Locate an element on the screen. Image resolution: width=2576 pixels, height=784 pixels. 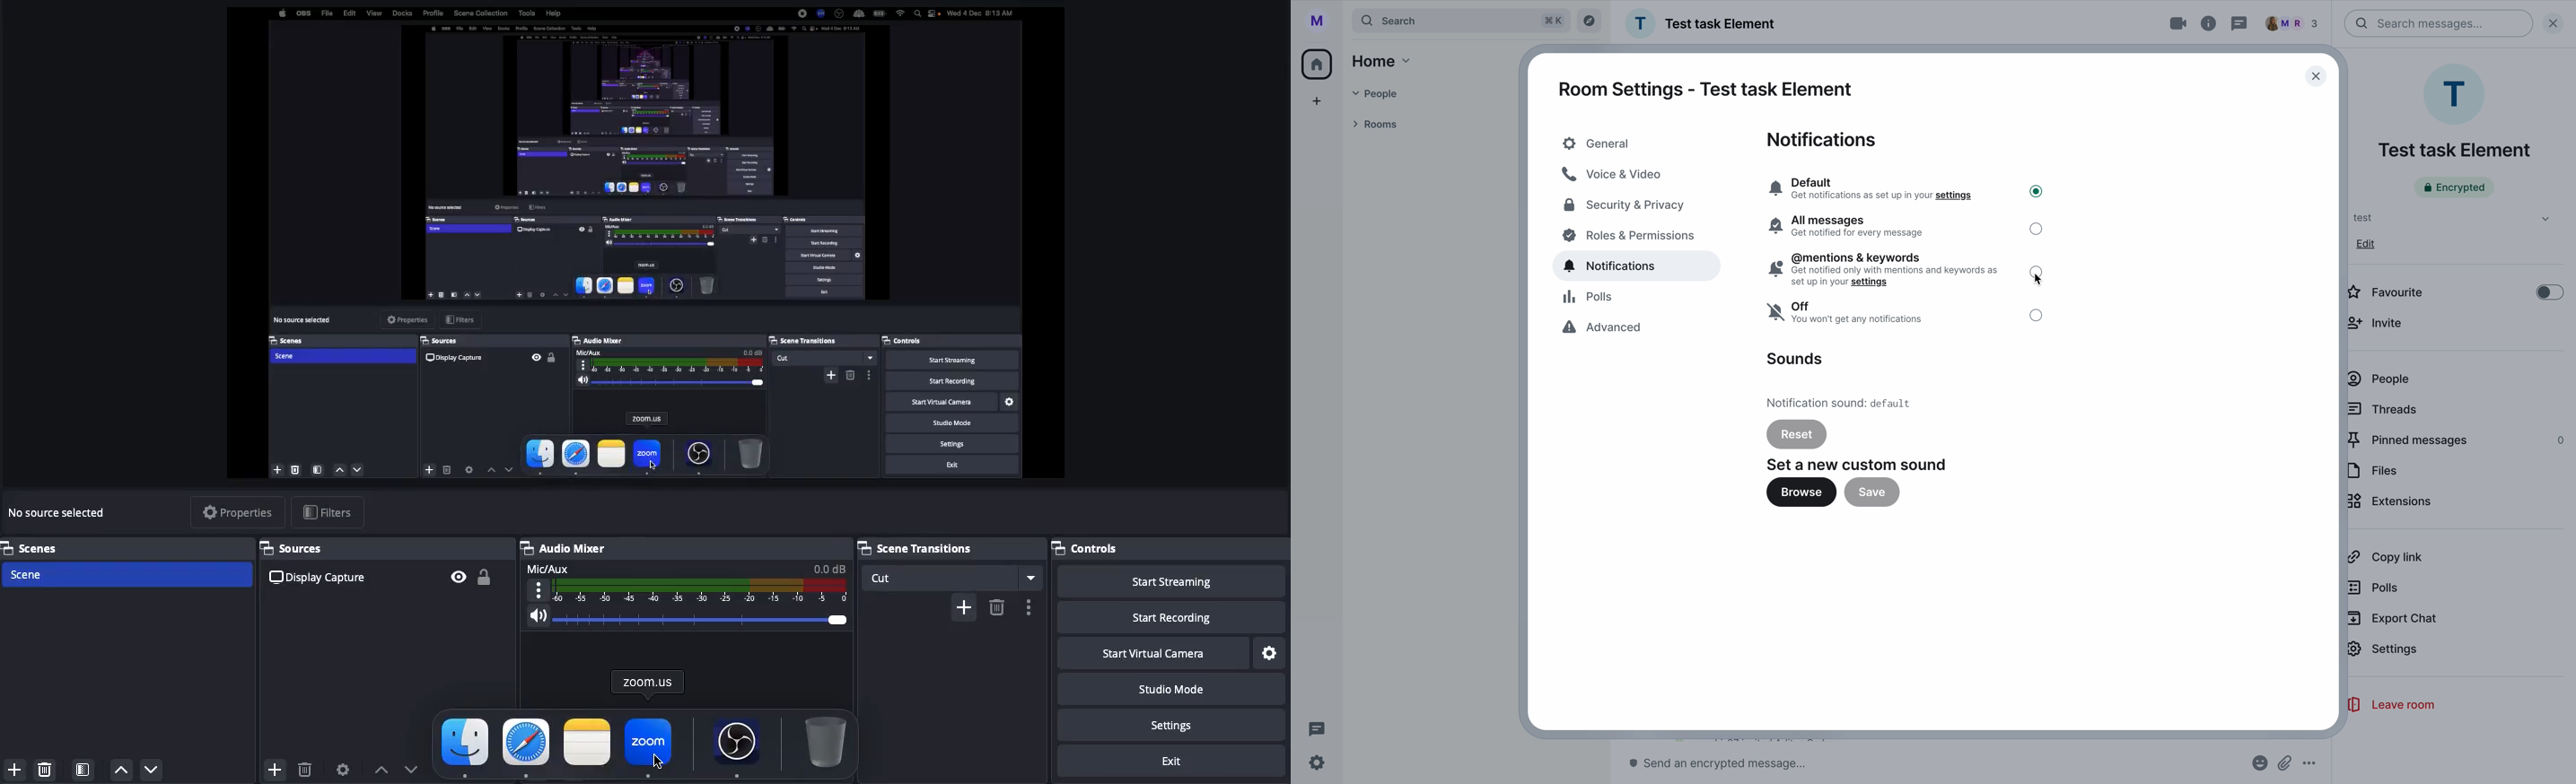
Studio mode is located at coordinates (1169, 687).